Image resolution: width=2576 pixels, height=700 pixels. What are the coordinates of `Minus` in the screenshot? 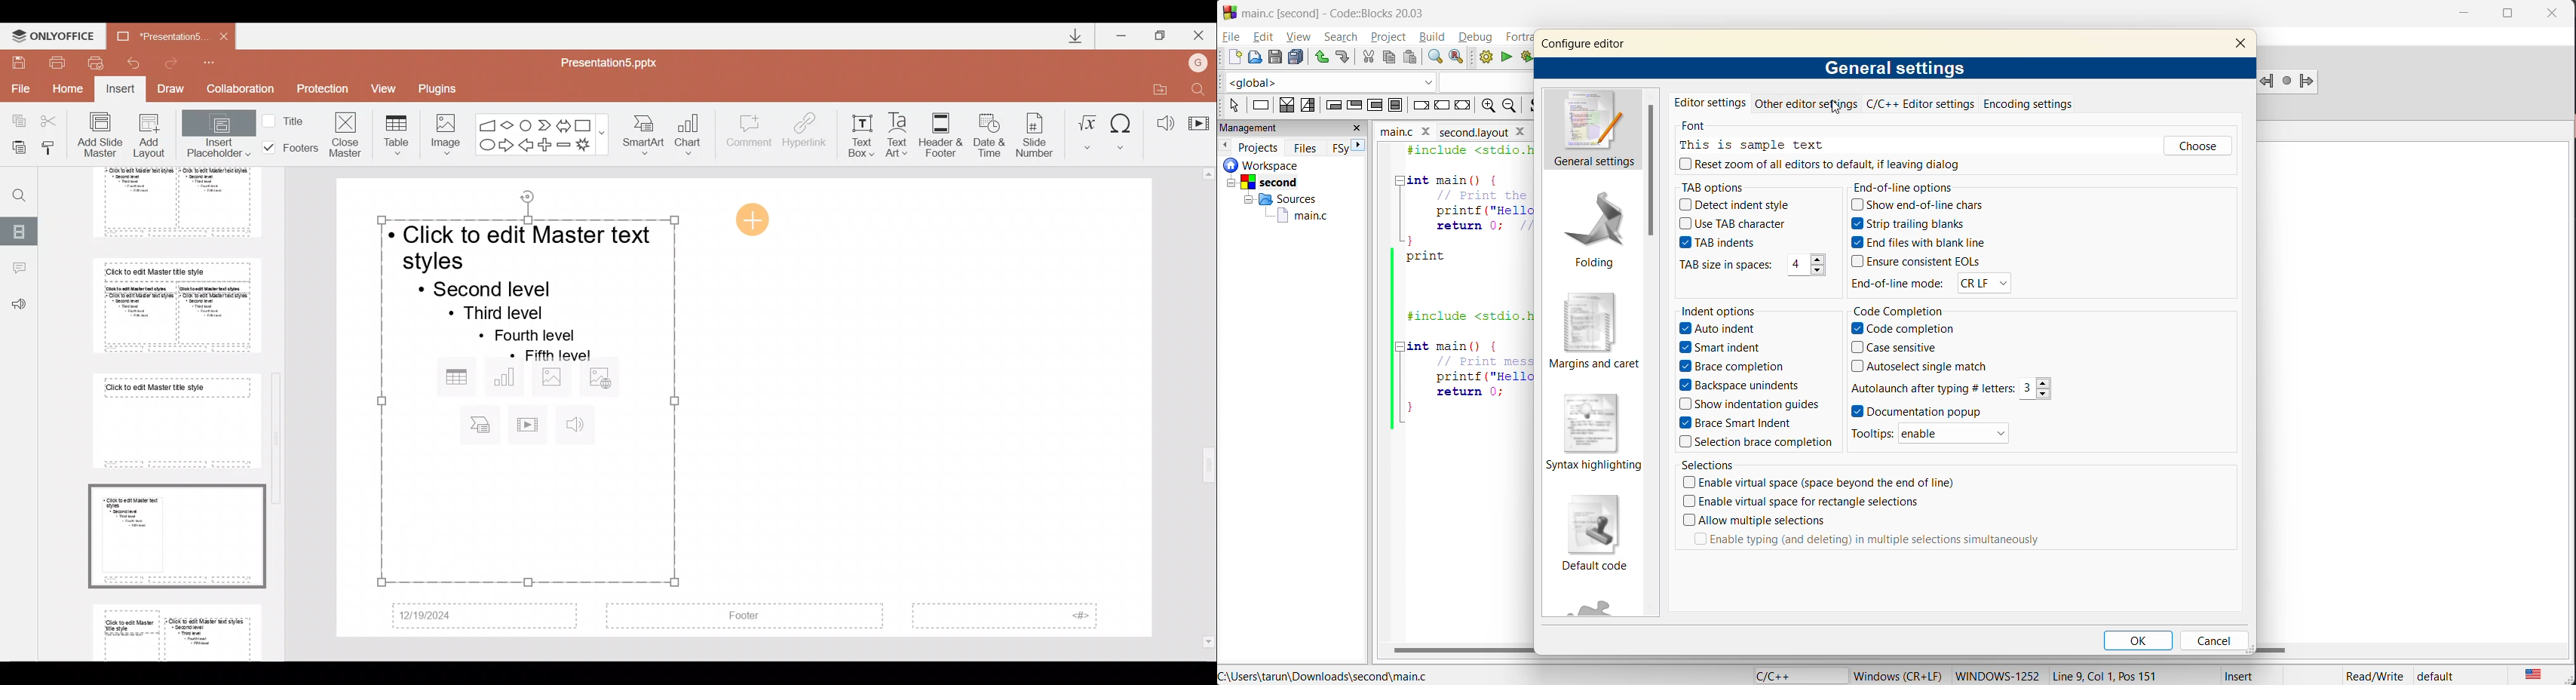 It's located at (564, 145).